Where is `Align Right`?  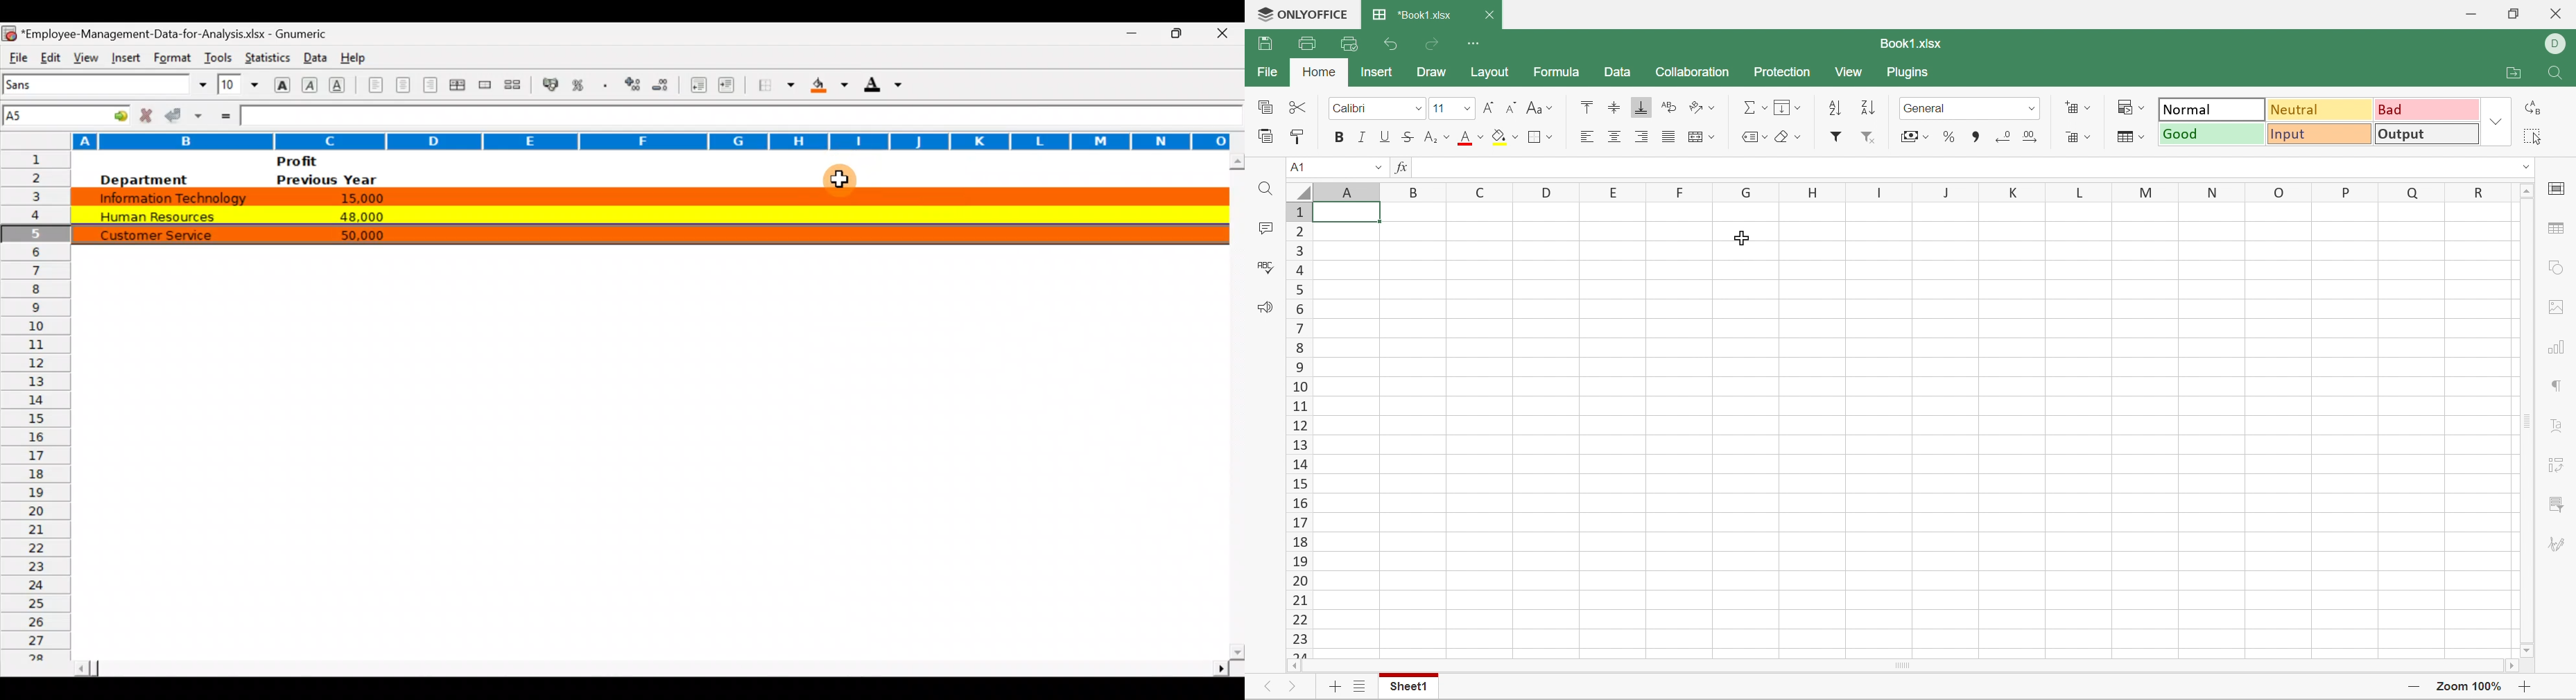
Align Right is located at coordinates (1641, 137).